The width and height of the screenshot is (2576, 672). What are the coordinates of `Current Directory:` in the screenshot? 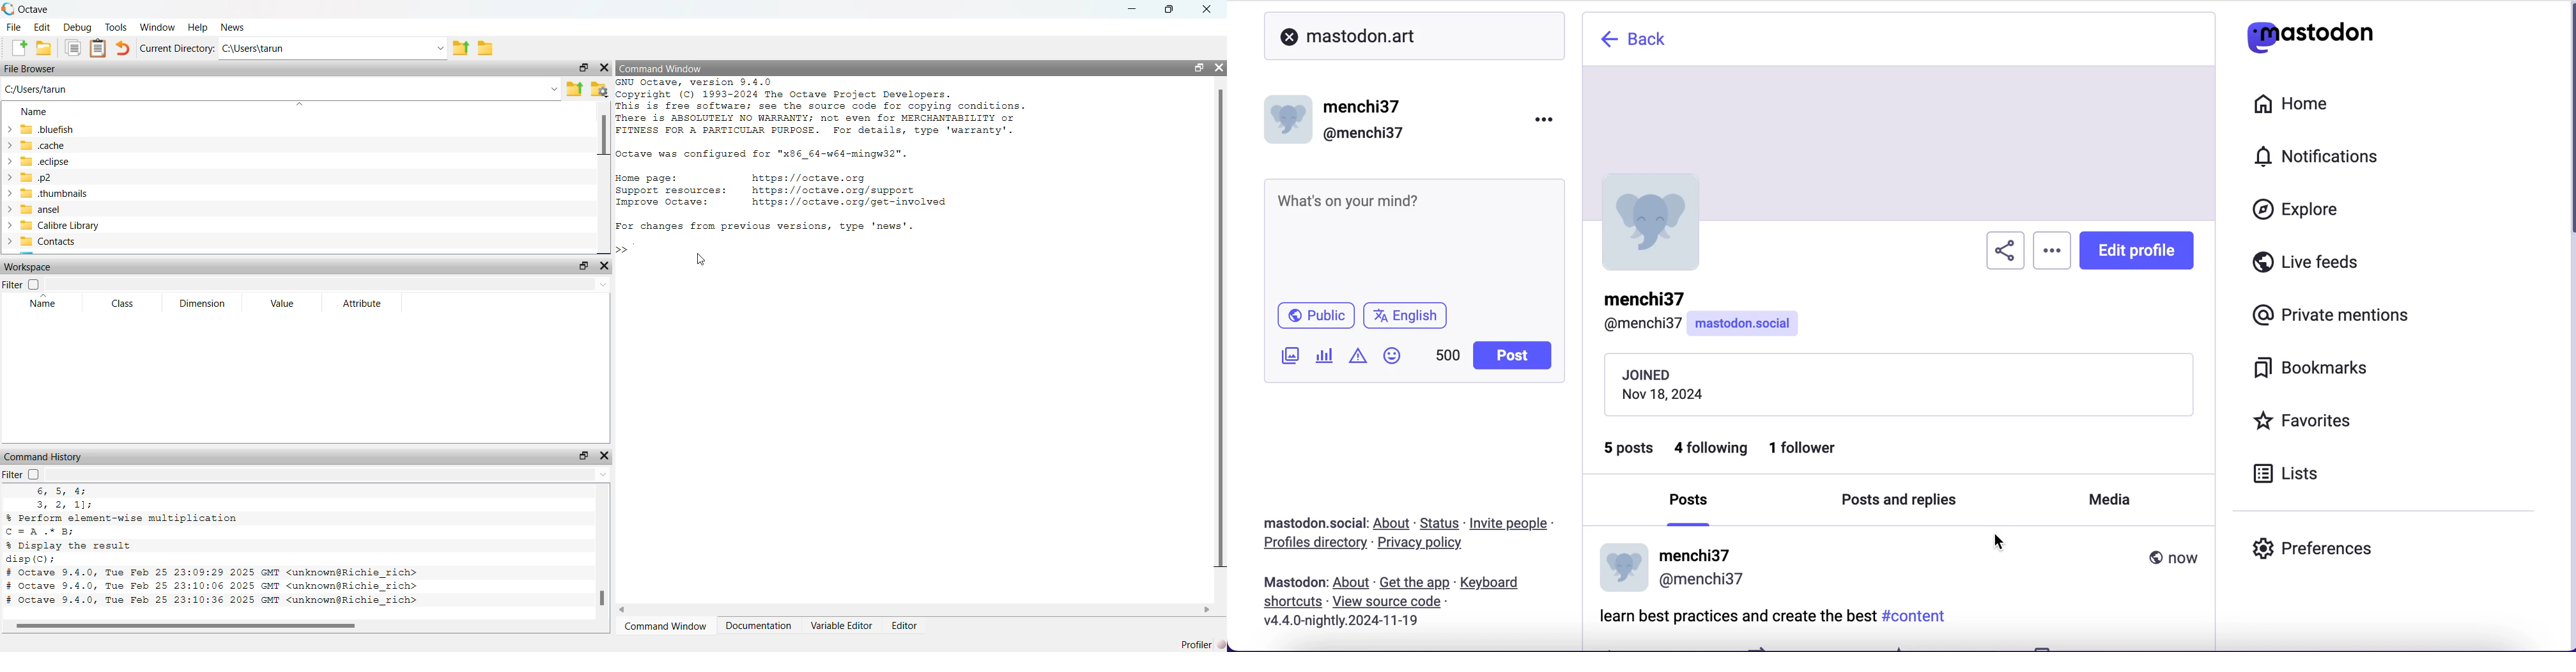 It's located at (178, 49).